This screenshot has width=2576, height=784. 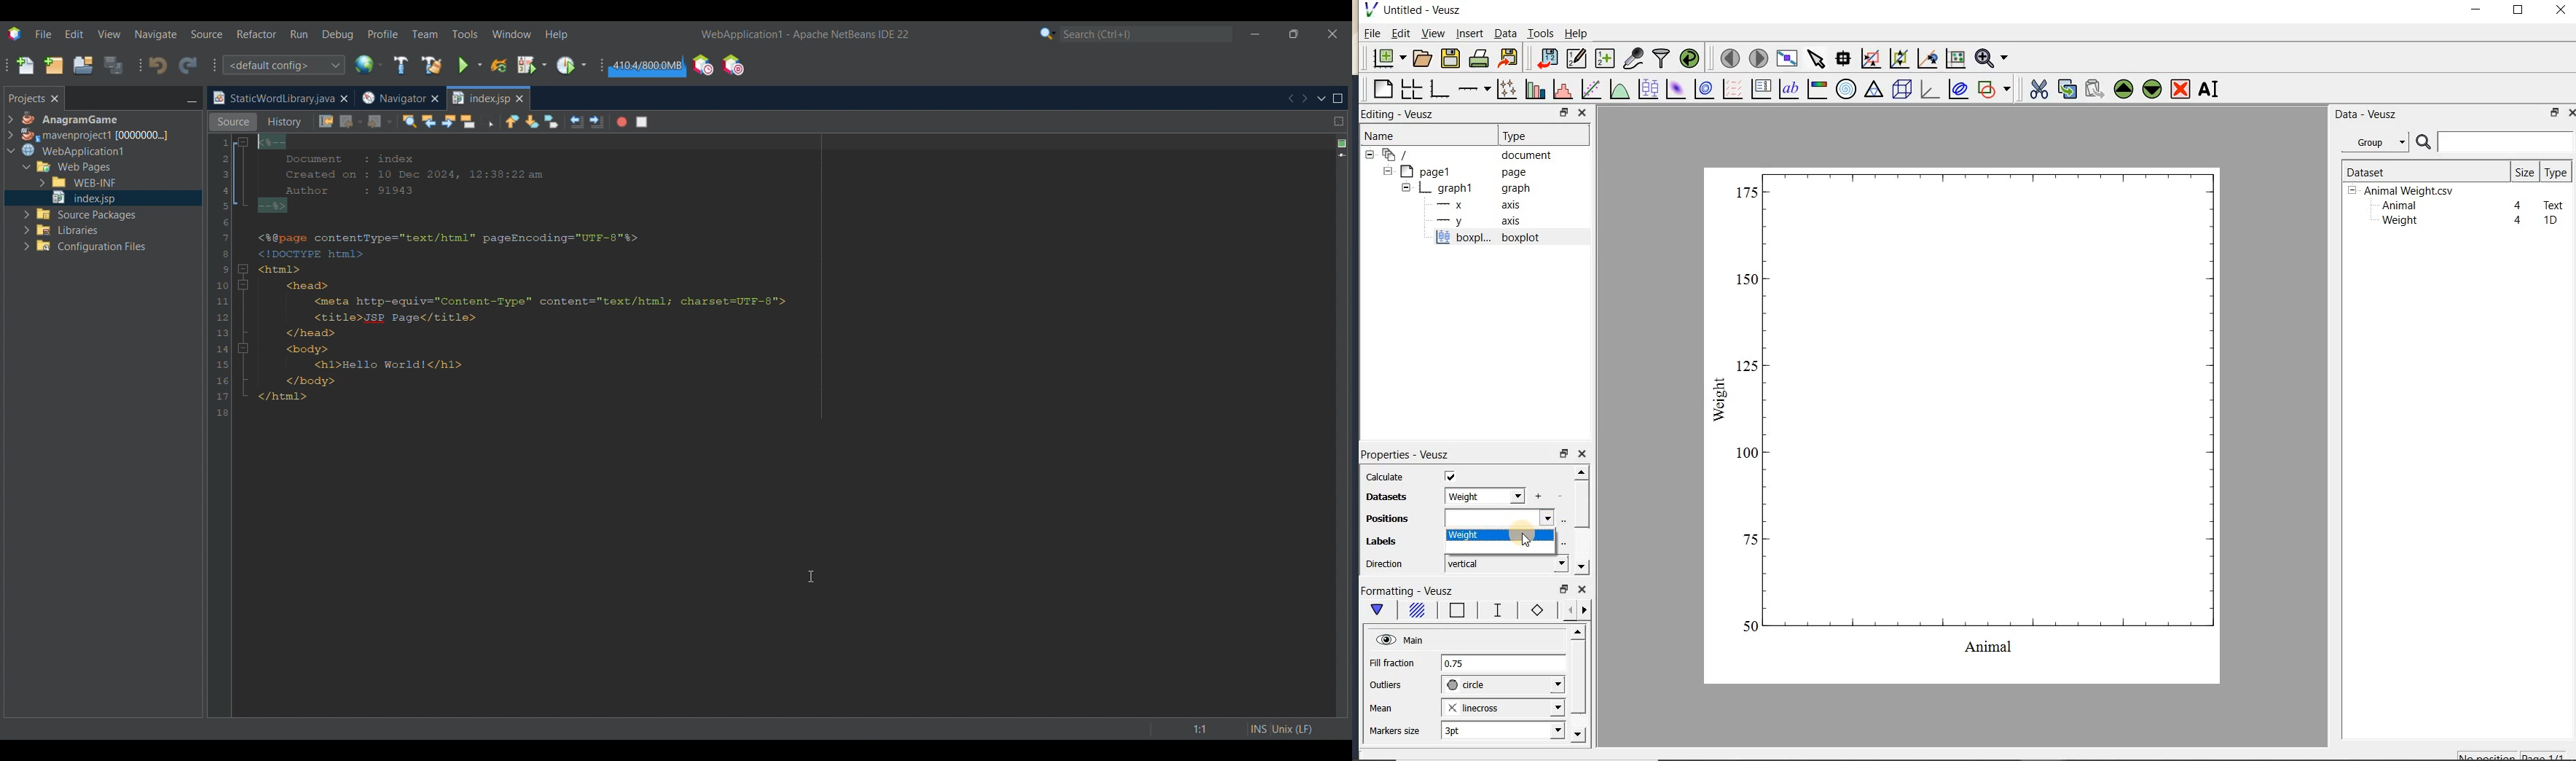 What do you see at coordinates (1432, 35) in the screenshot?
I see `view` at bounding box center [1432, 35].